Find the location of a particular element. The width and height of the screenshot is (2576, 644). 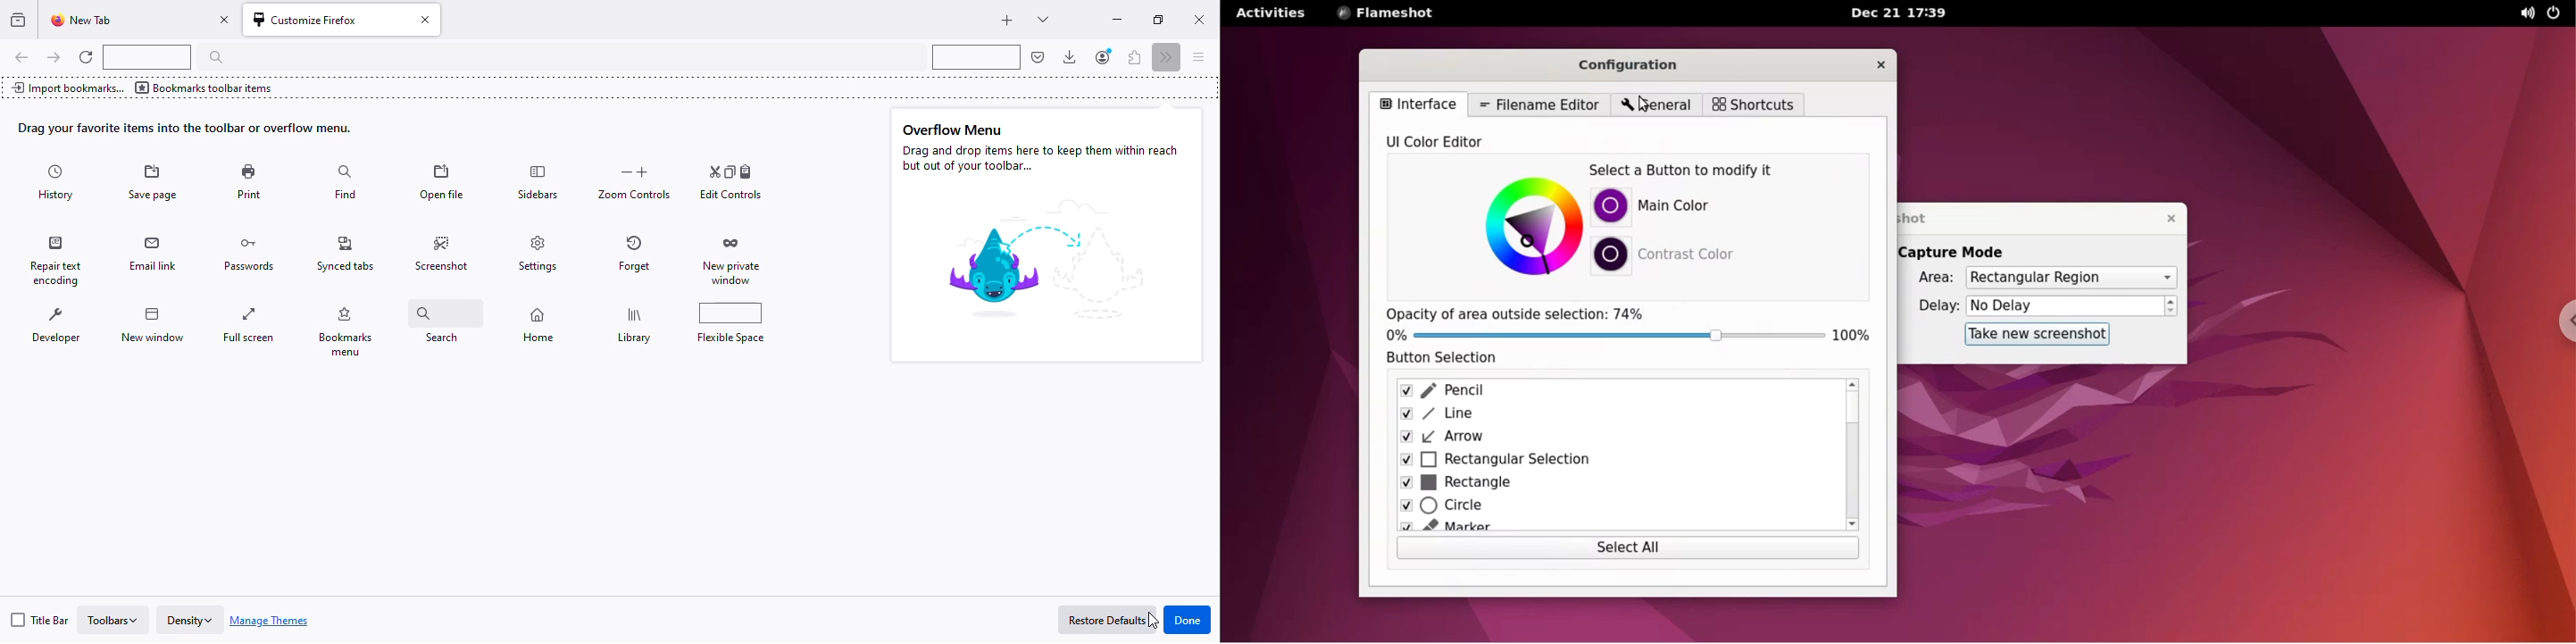

edit controls is located at coordinates (730, 183).